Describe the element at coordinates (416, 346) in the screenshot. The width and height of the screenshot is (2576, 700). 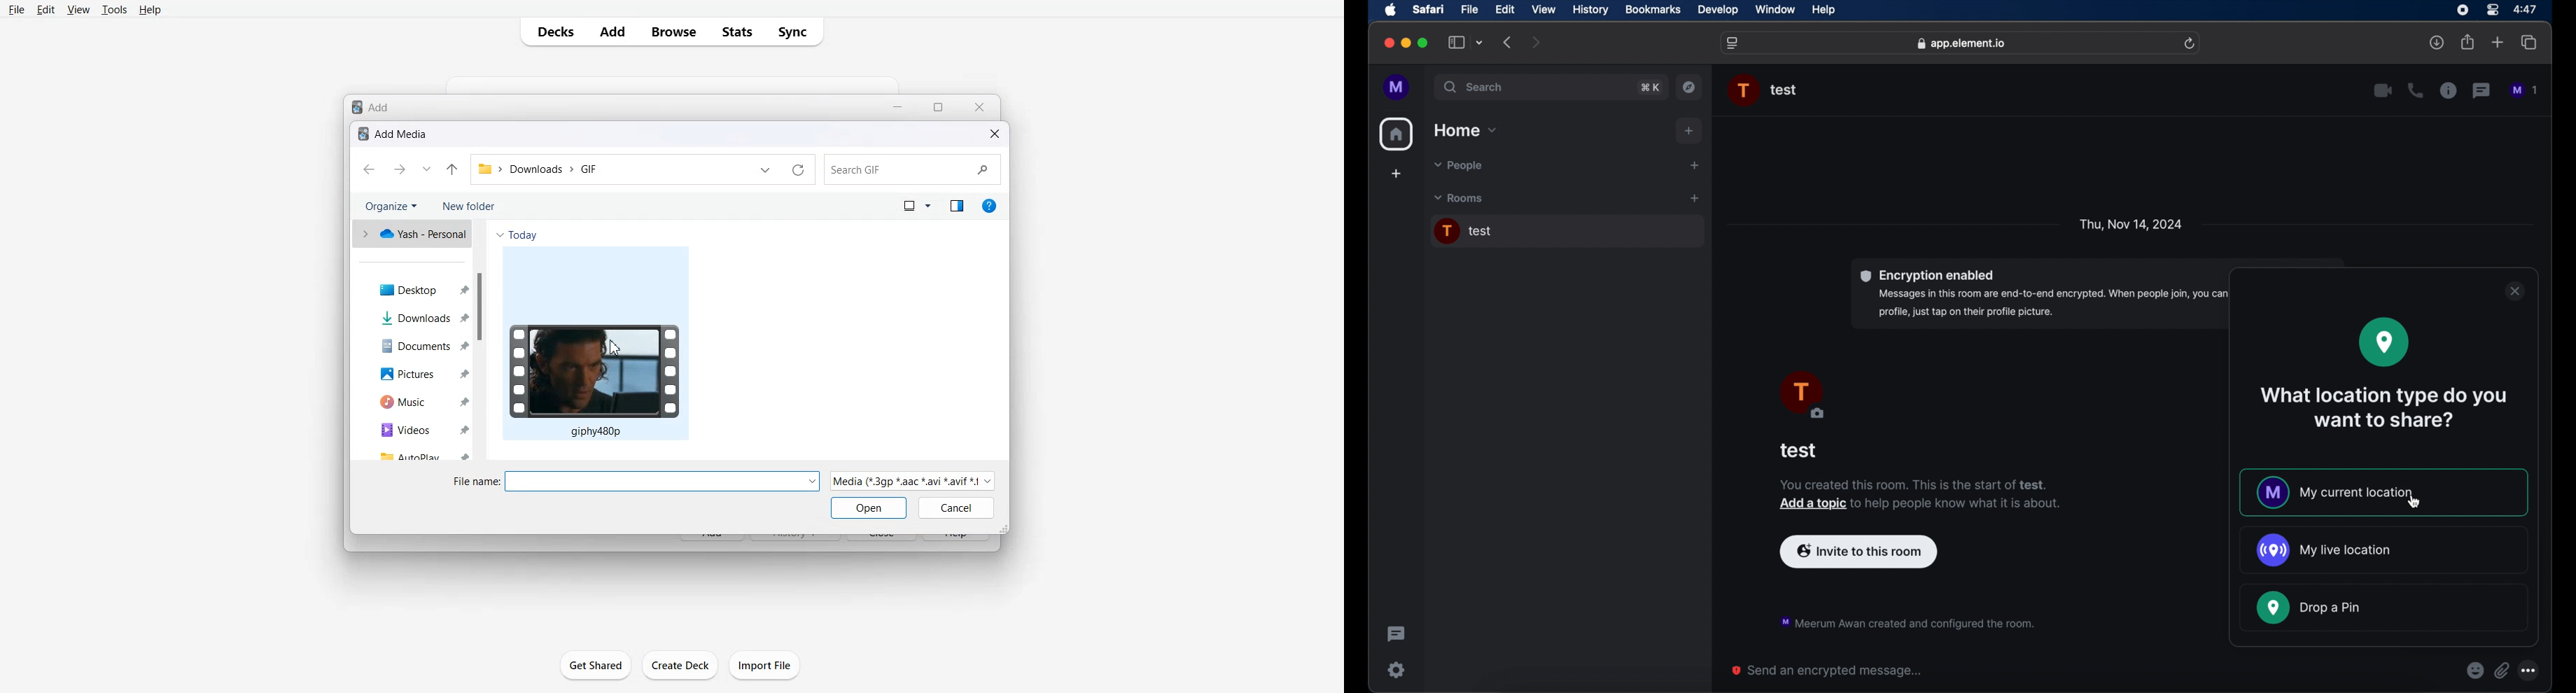
I see `Documents` at that location.